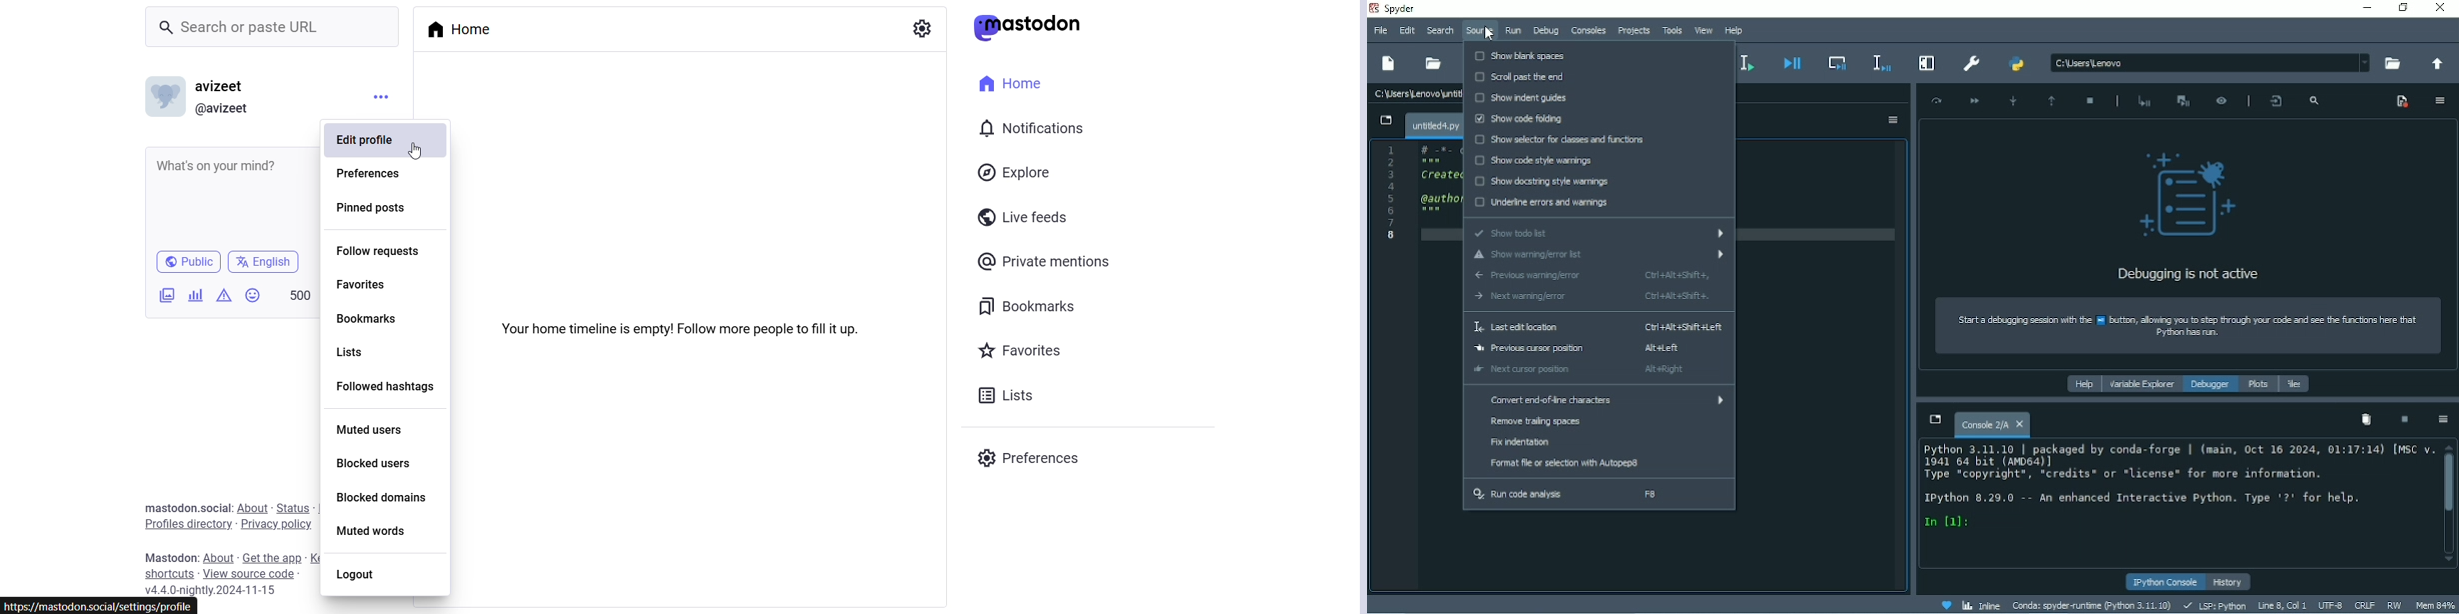  I want to click on Add Images, so click(167, 294).